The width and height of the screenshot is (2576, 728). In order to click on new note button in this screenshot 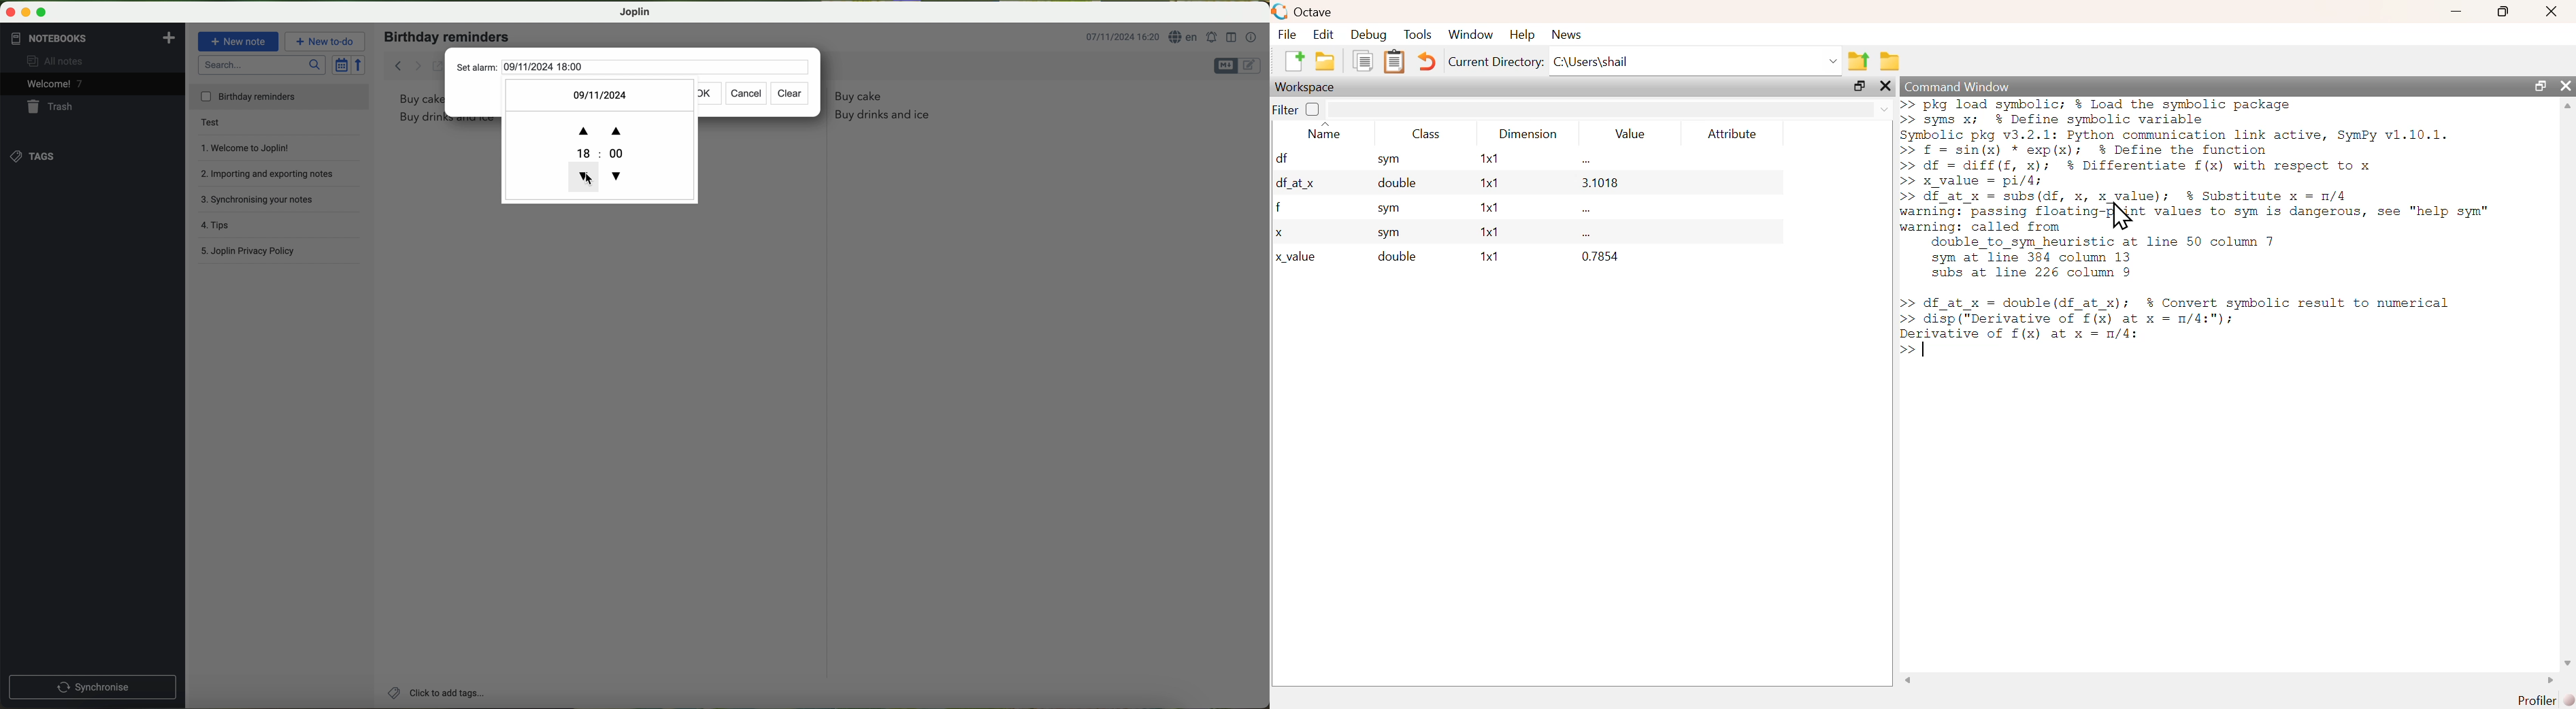, I will do `click(237, 42)`.